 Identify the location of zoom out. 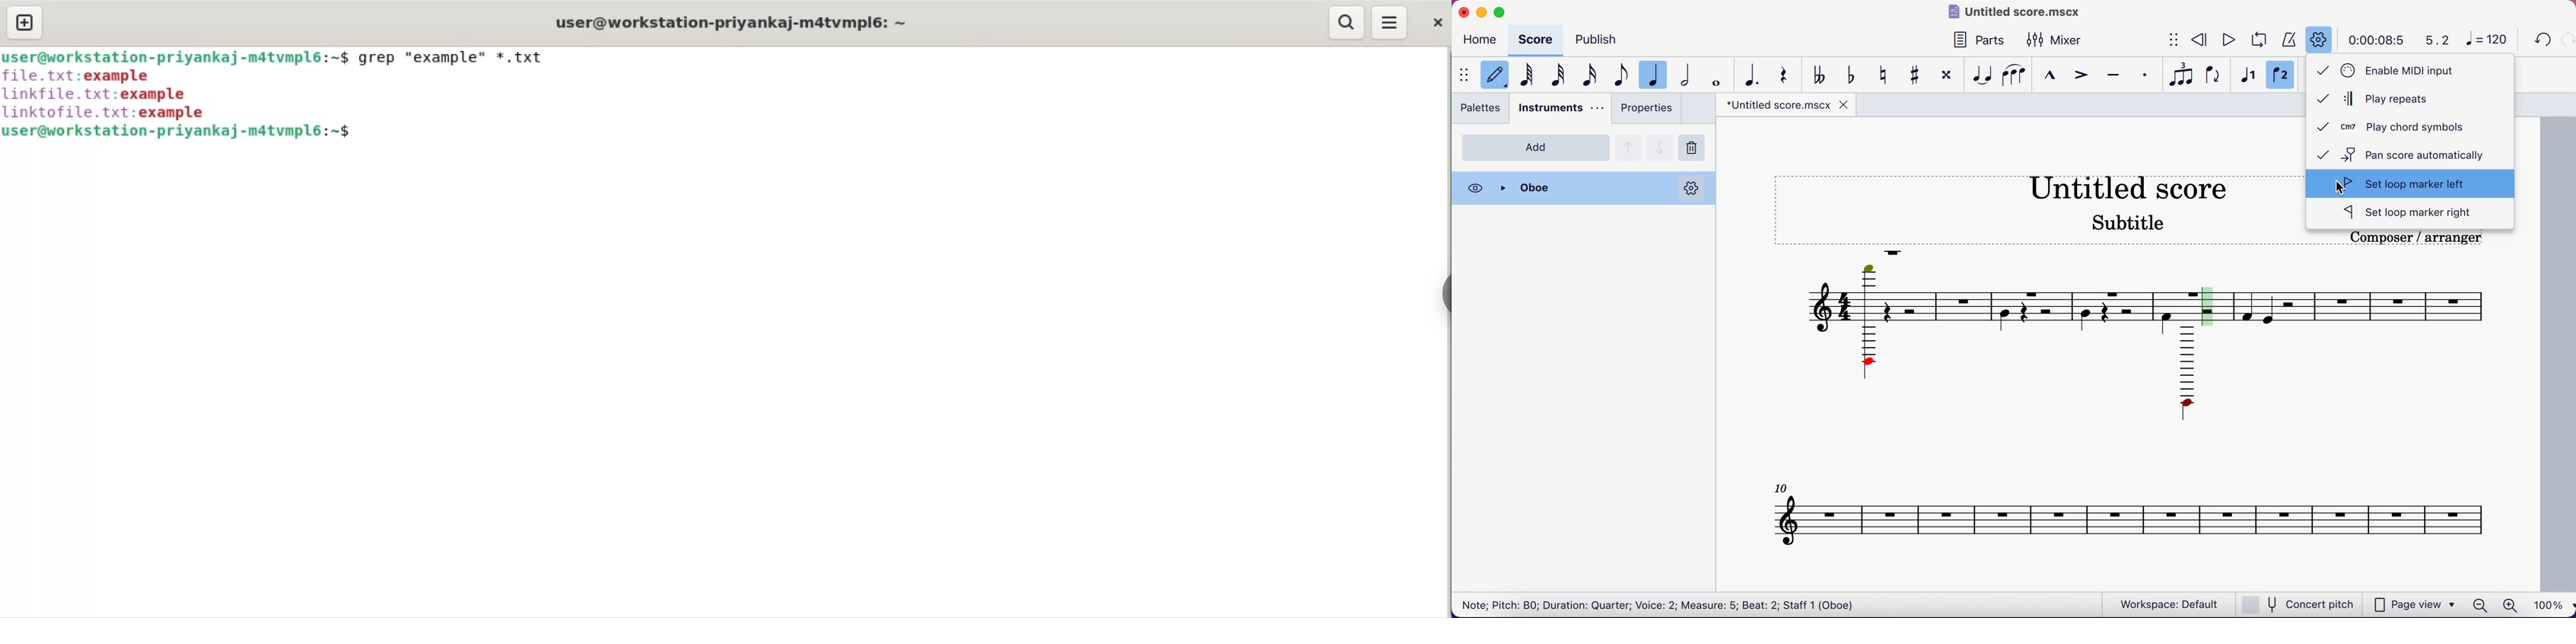
(2480, 603).